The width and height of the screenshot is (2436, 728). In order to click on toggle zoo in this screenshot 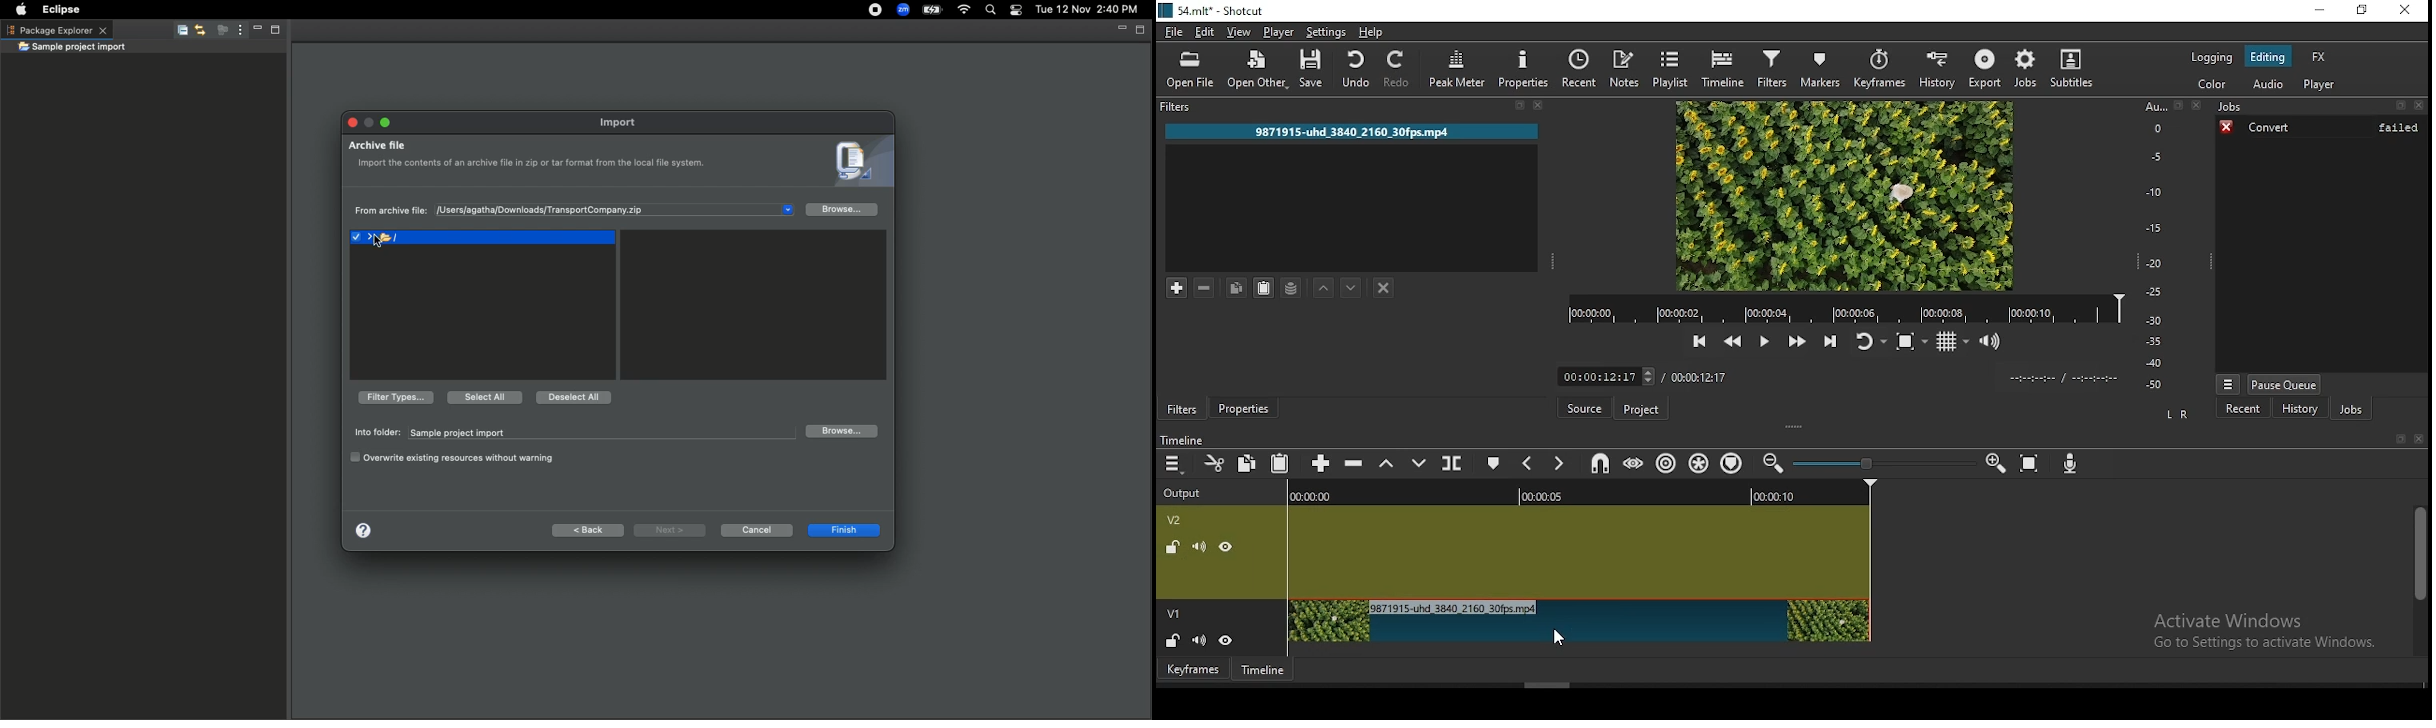, I will do `click(1909, 342)`.